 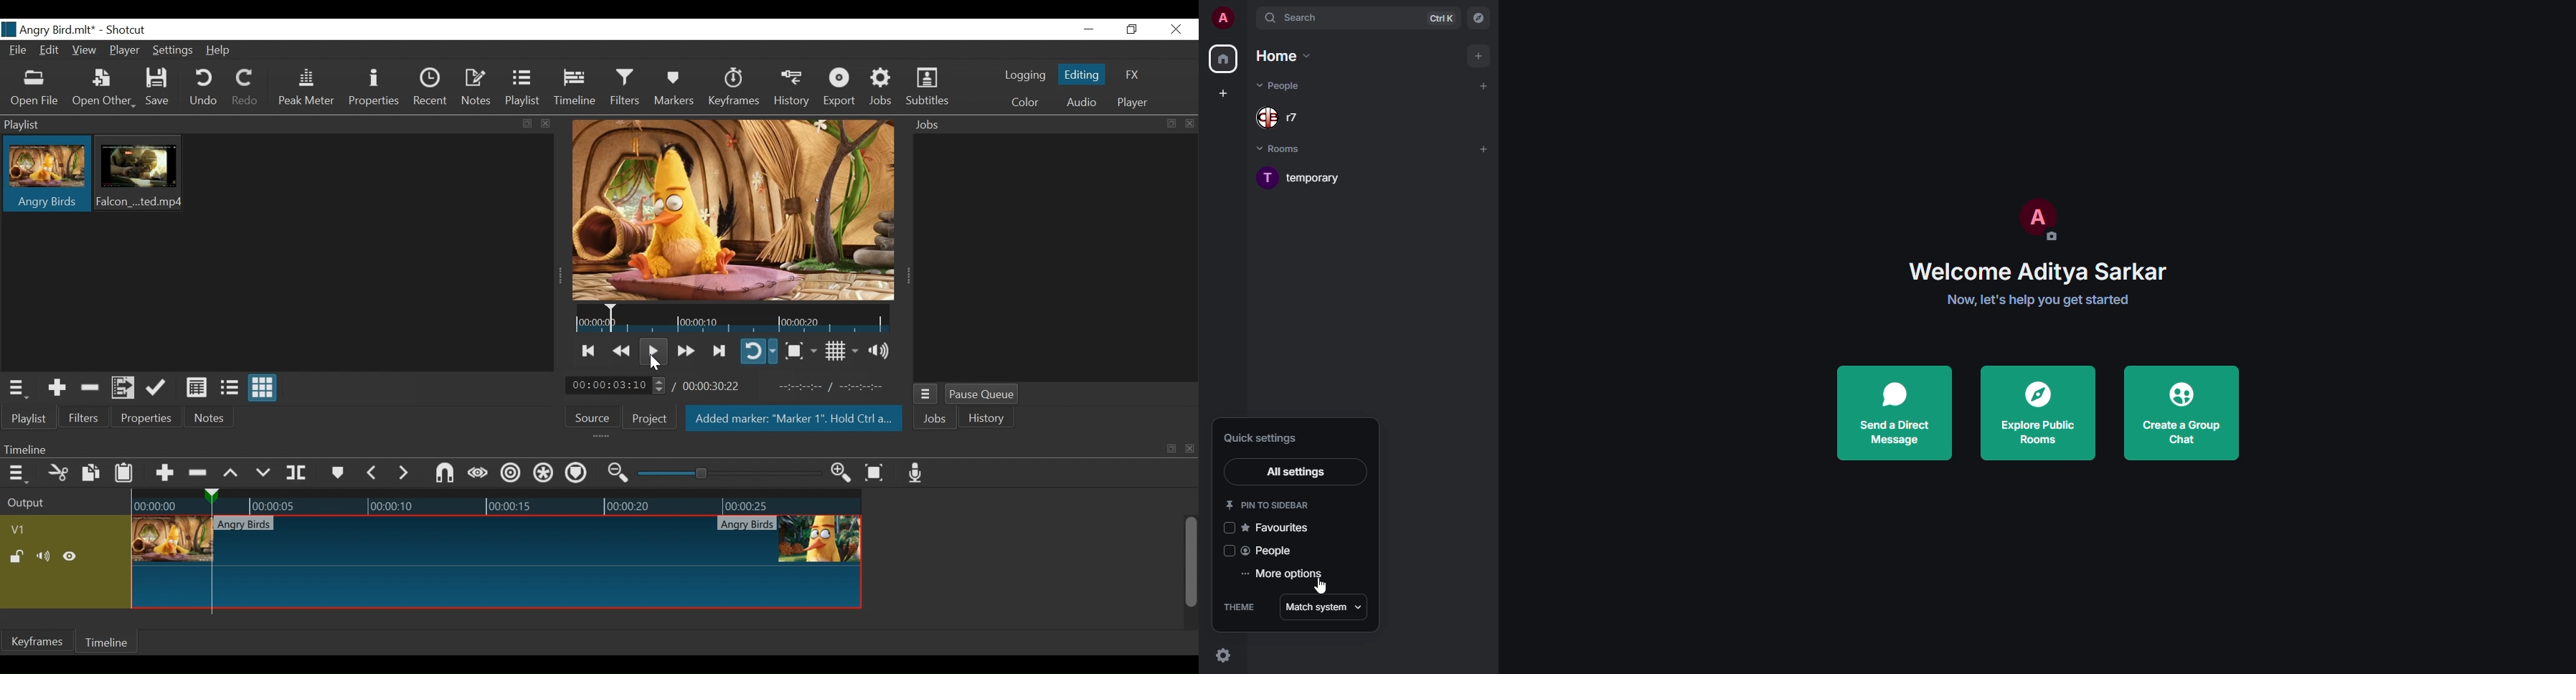 What do you see at coordinates (403, 472) in the screenshot?
I see `Next Marker` at bounding box center [403, 472].